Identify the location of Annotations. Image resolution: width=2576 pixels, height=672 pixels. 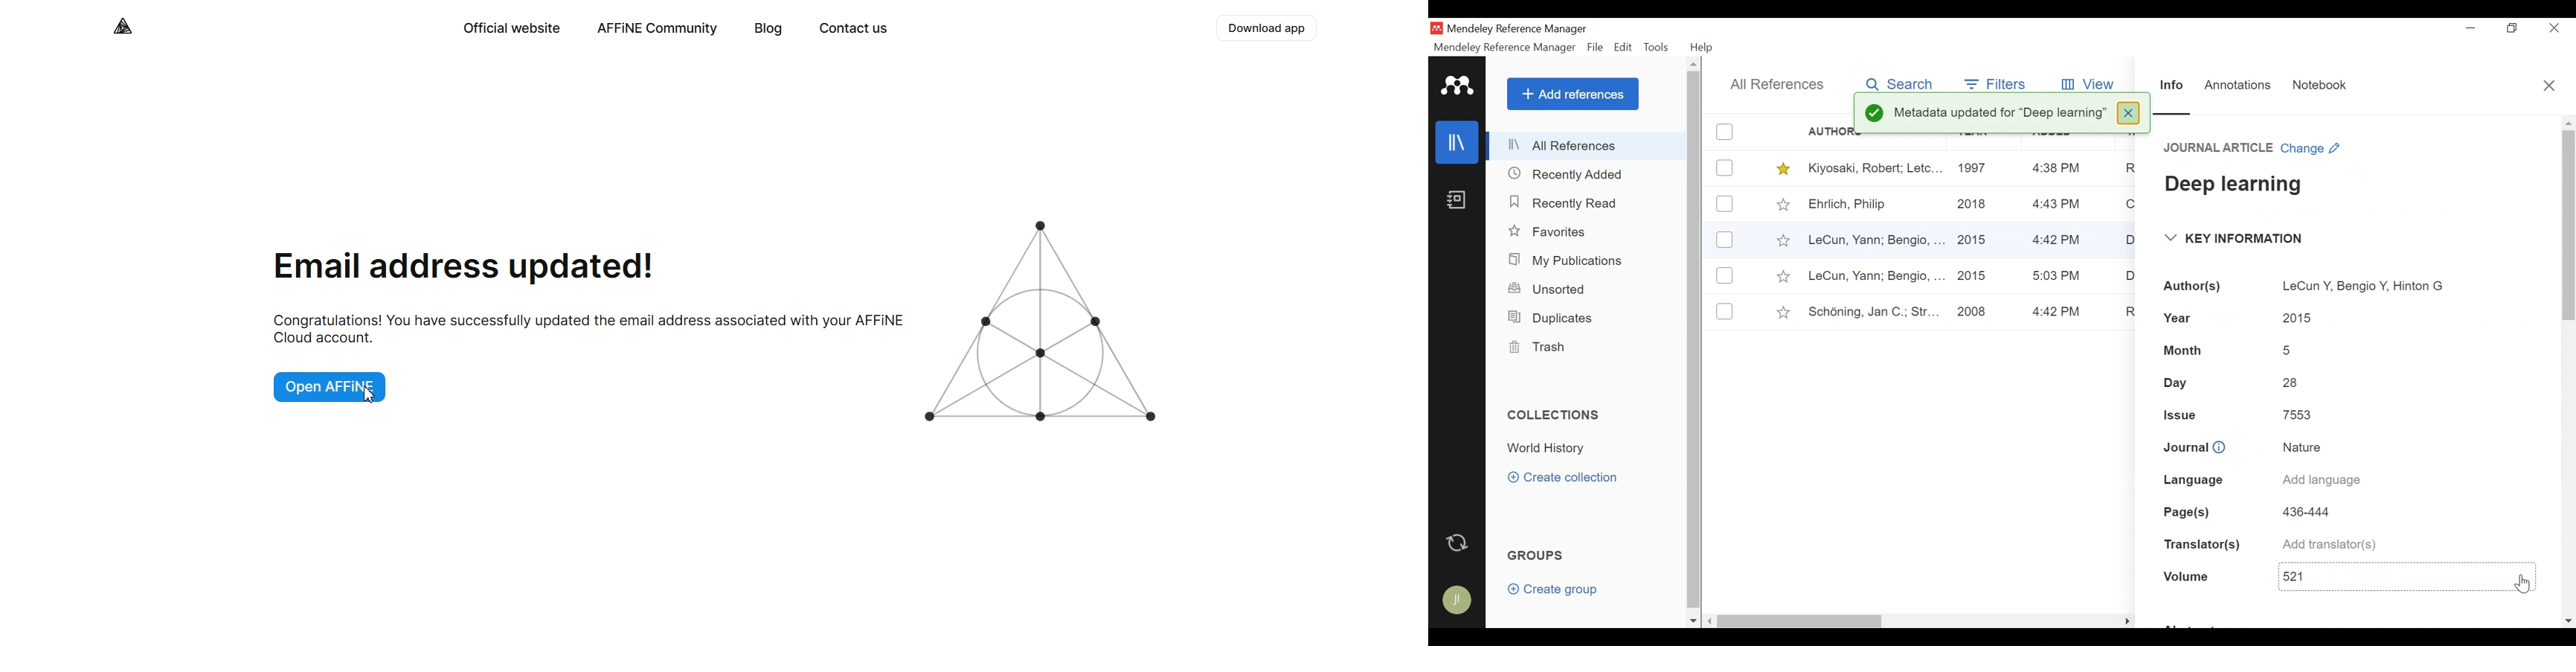
(2238, 83).